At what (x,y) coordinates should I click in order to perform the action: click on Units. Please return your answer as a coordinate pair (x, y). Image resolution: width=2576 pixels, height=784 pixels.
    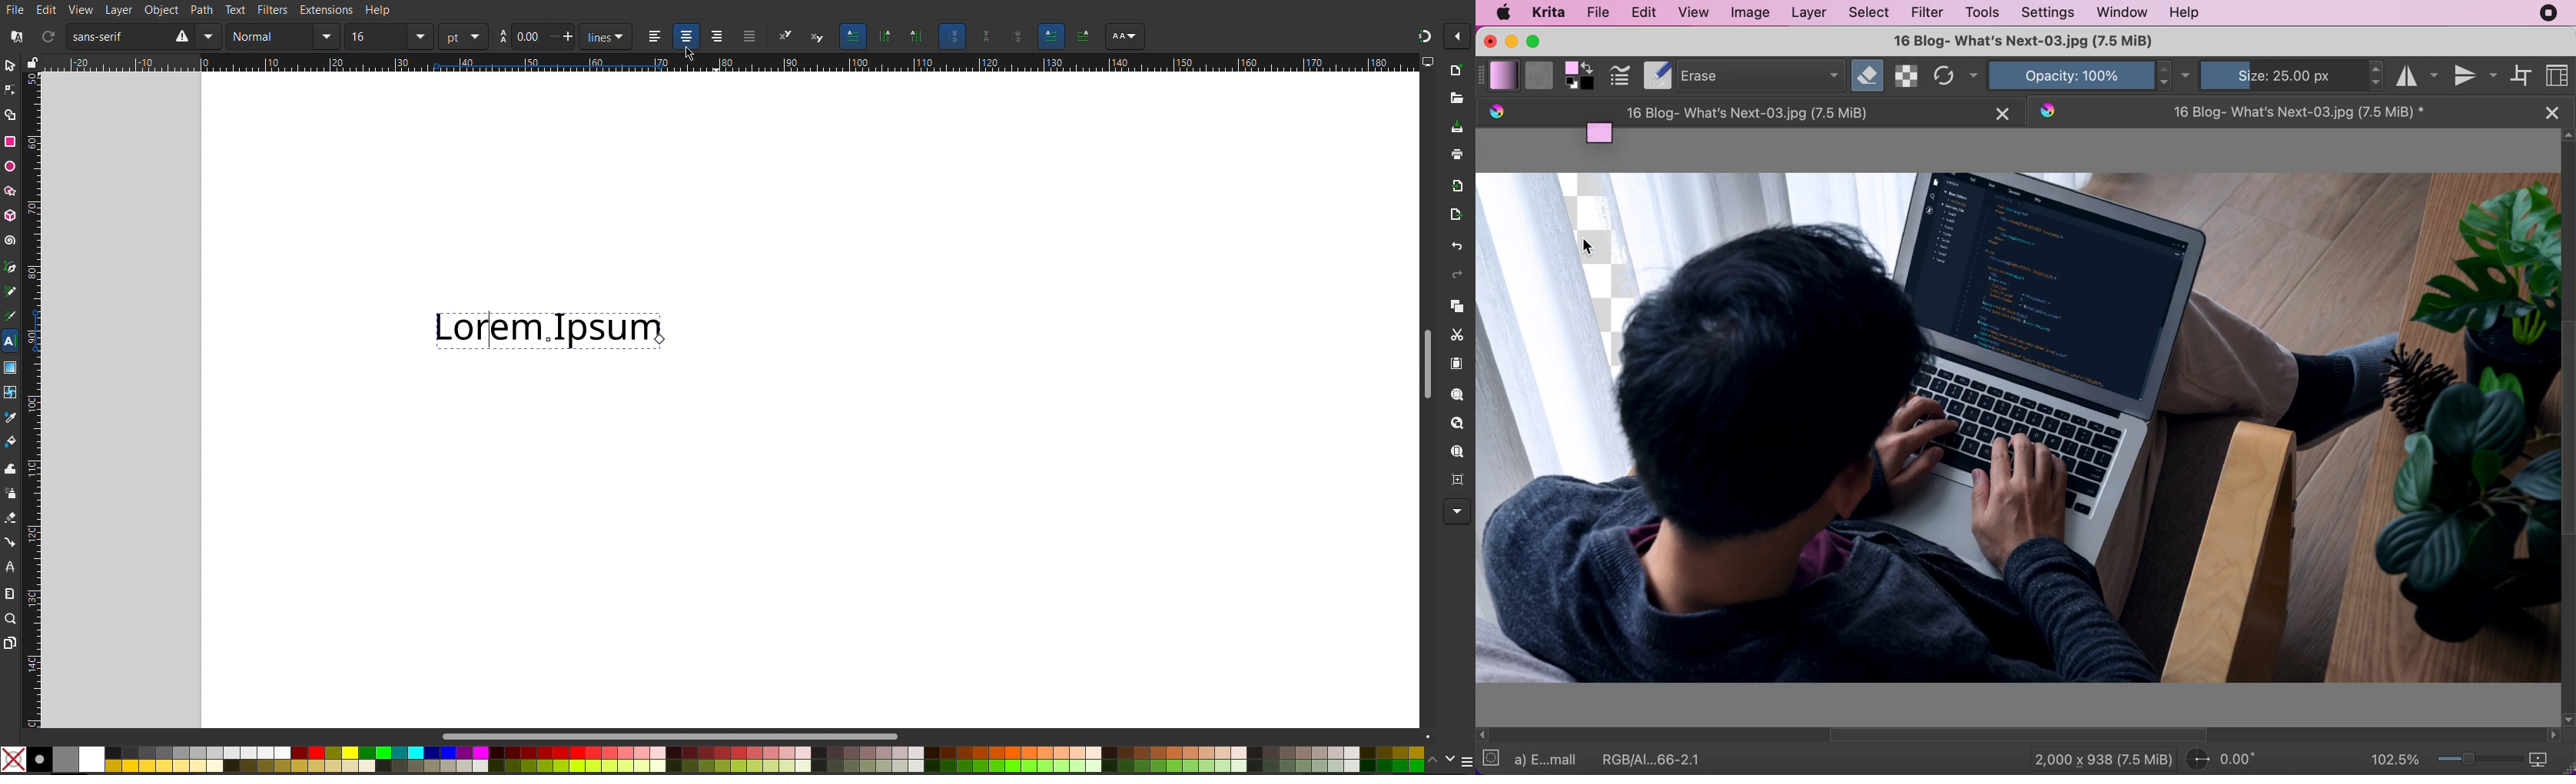
    Looking at the image, I should click on (473, 36).